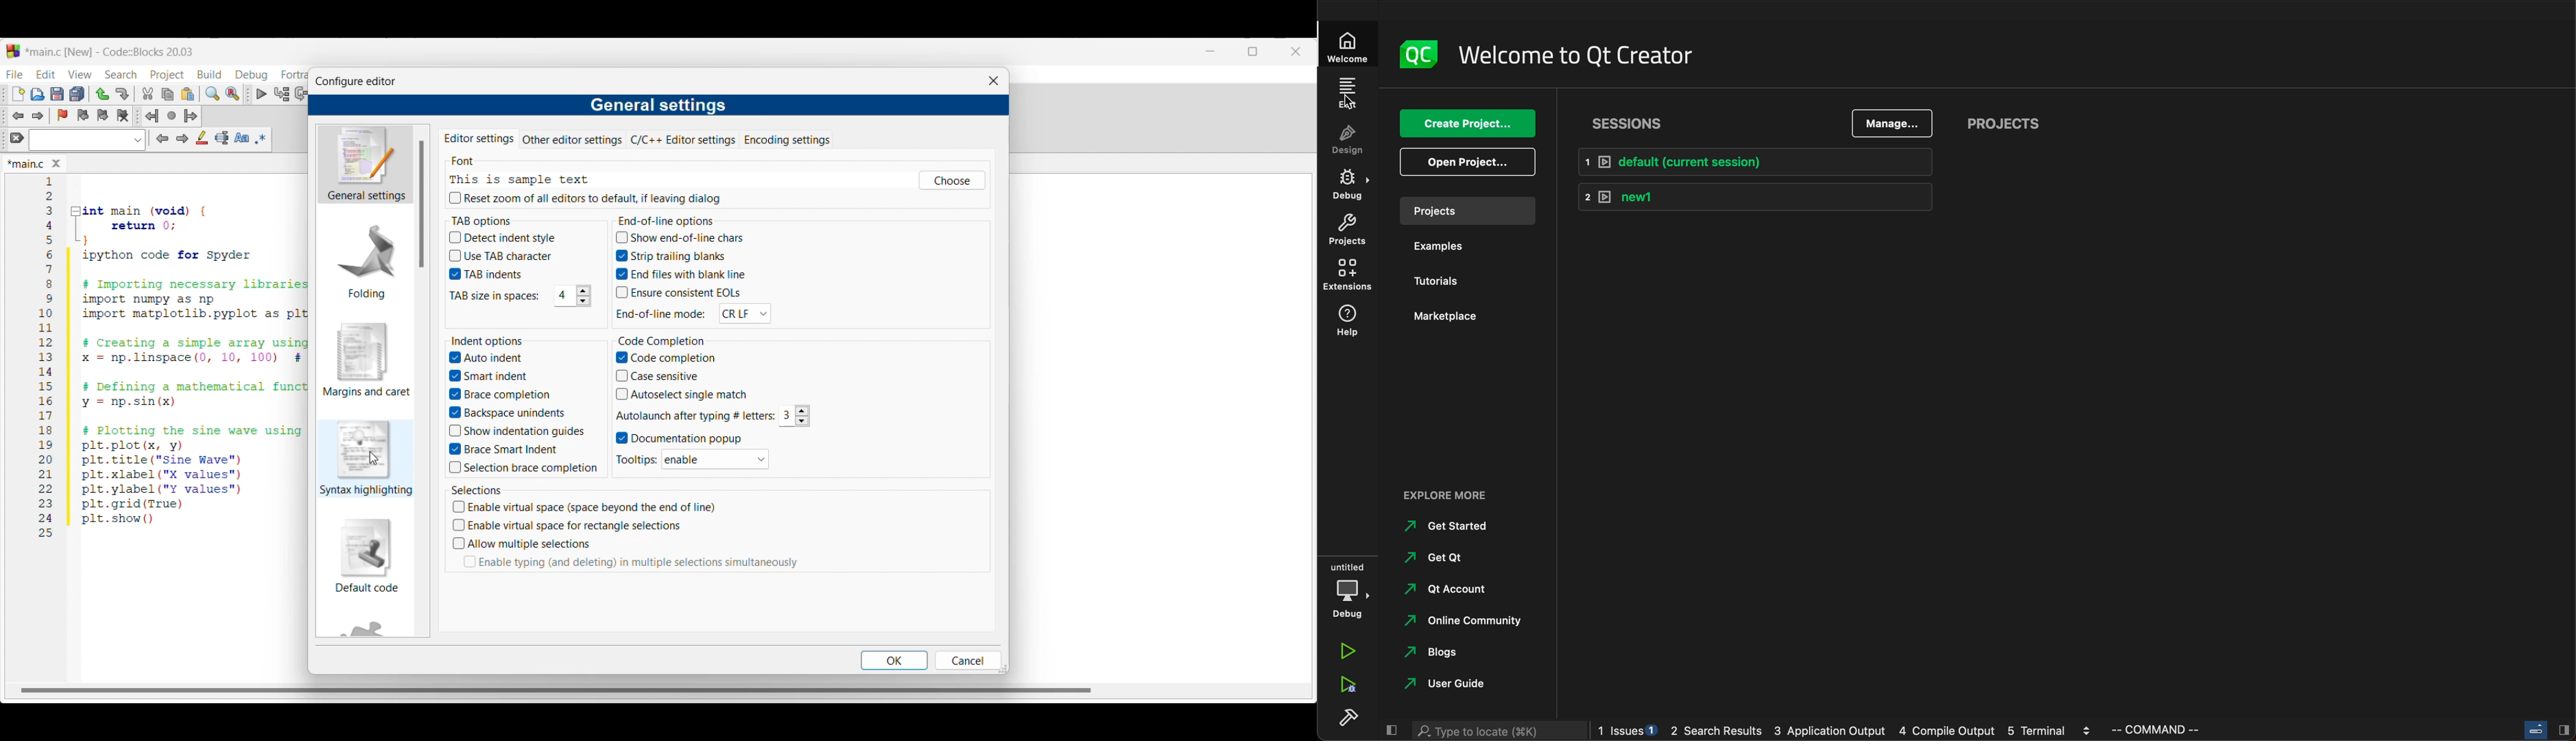 The width and height of the screenshot is (2576, 756). What do you see at coordinates (1575, 56) in the screenshot?
I see `welcome` at bounding box center [1575, 56].